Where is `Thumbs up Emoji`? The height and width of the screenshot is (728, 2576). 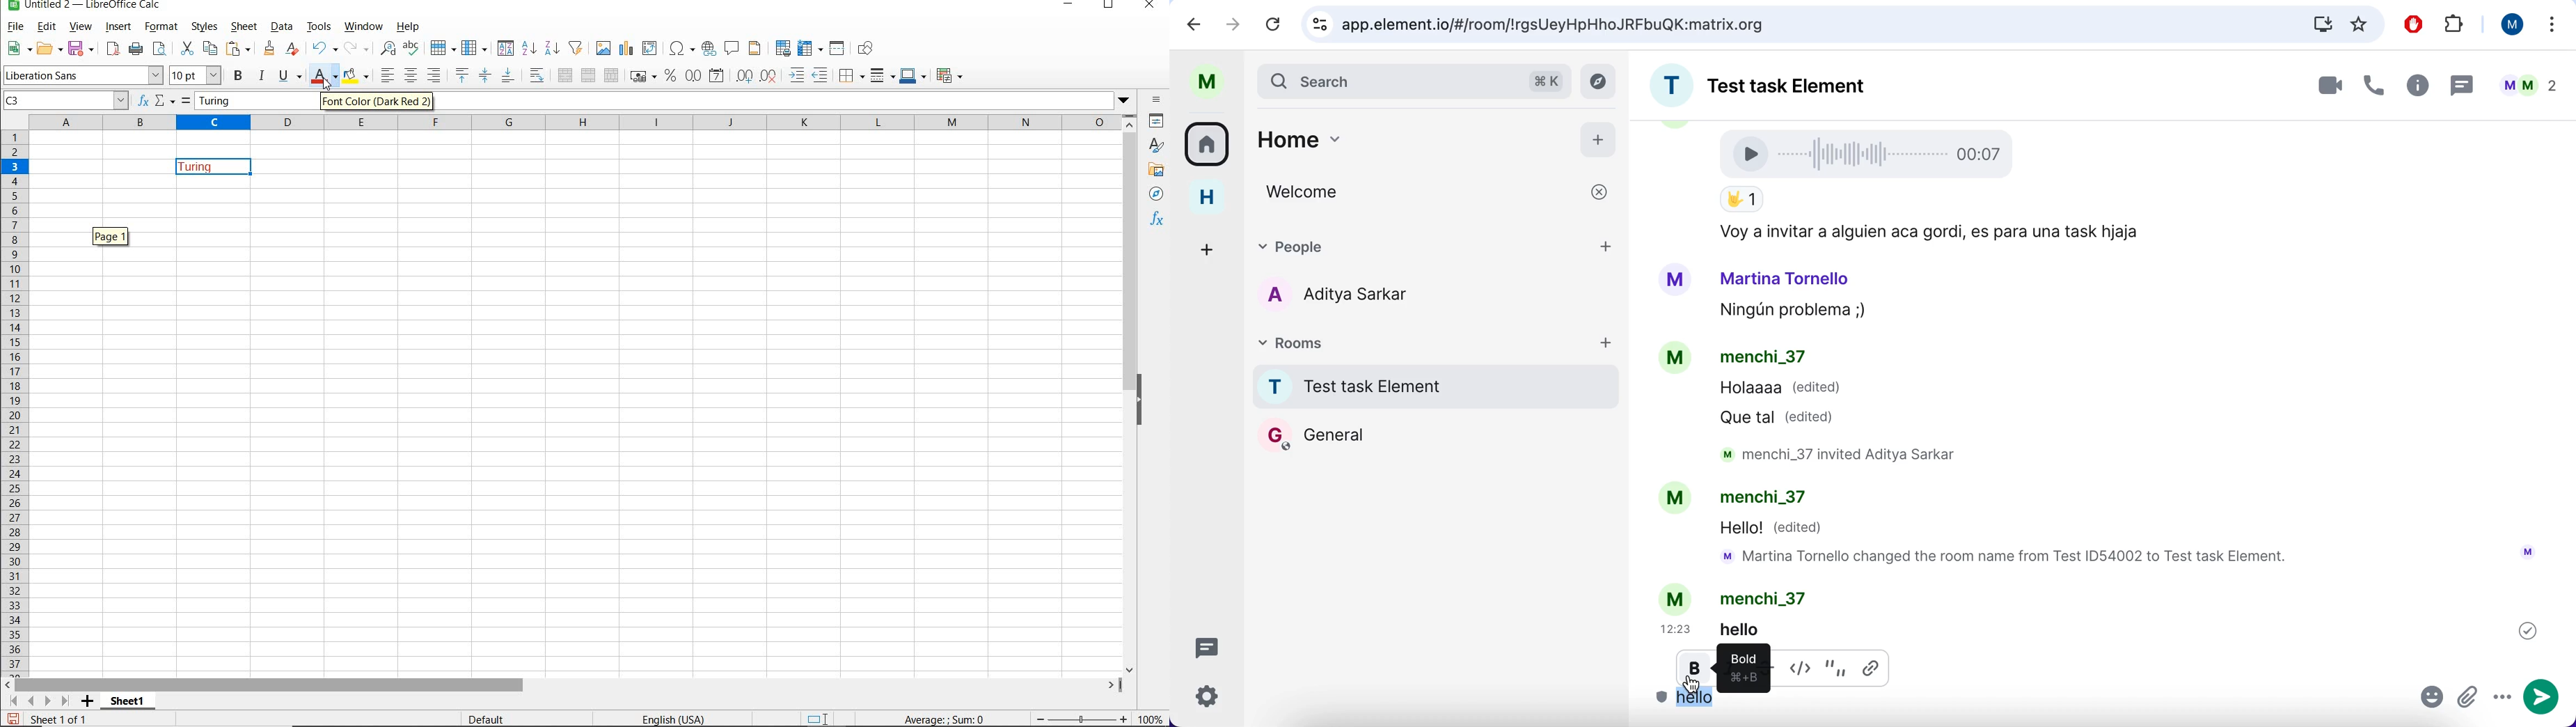 Thumbs up Emoji is located at coordinates (1741, 200).